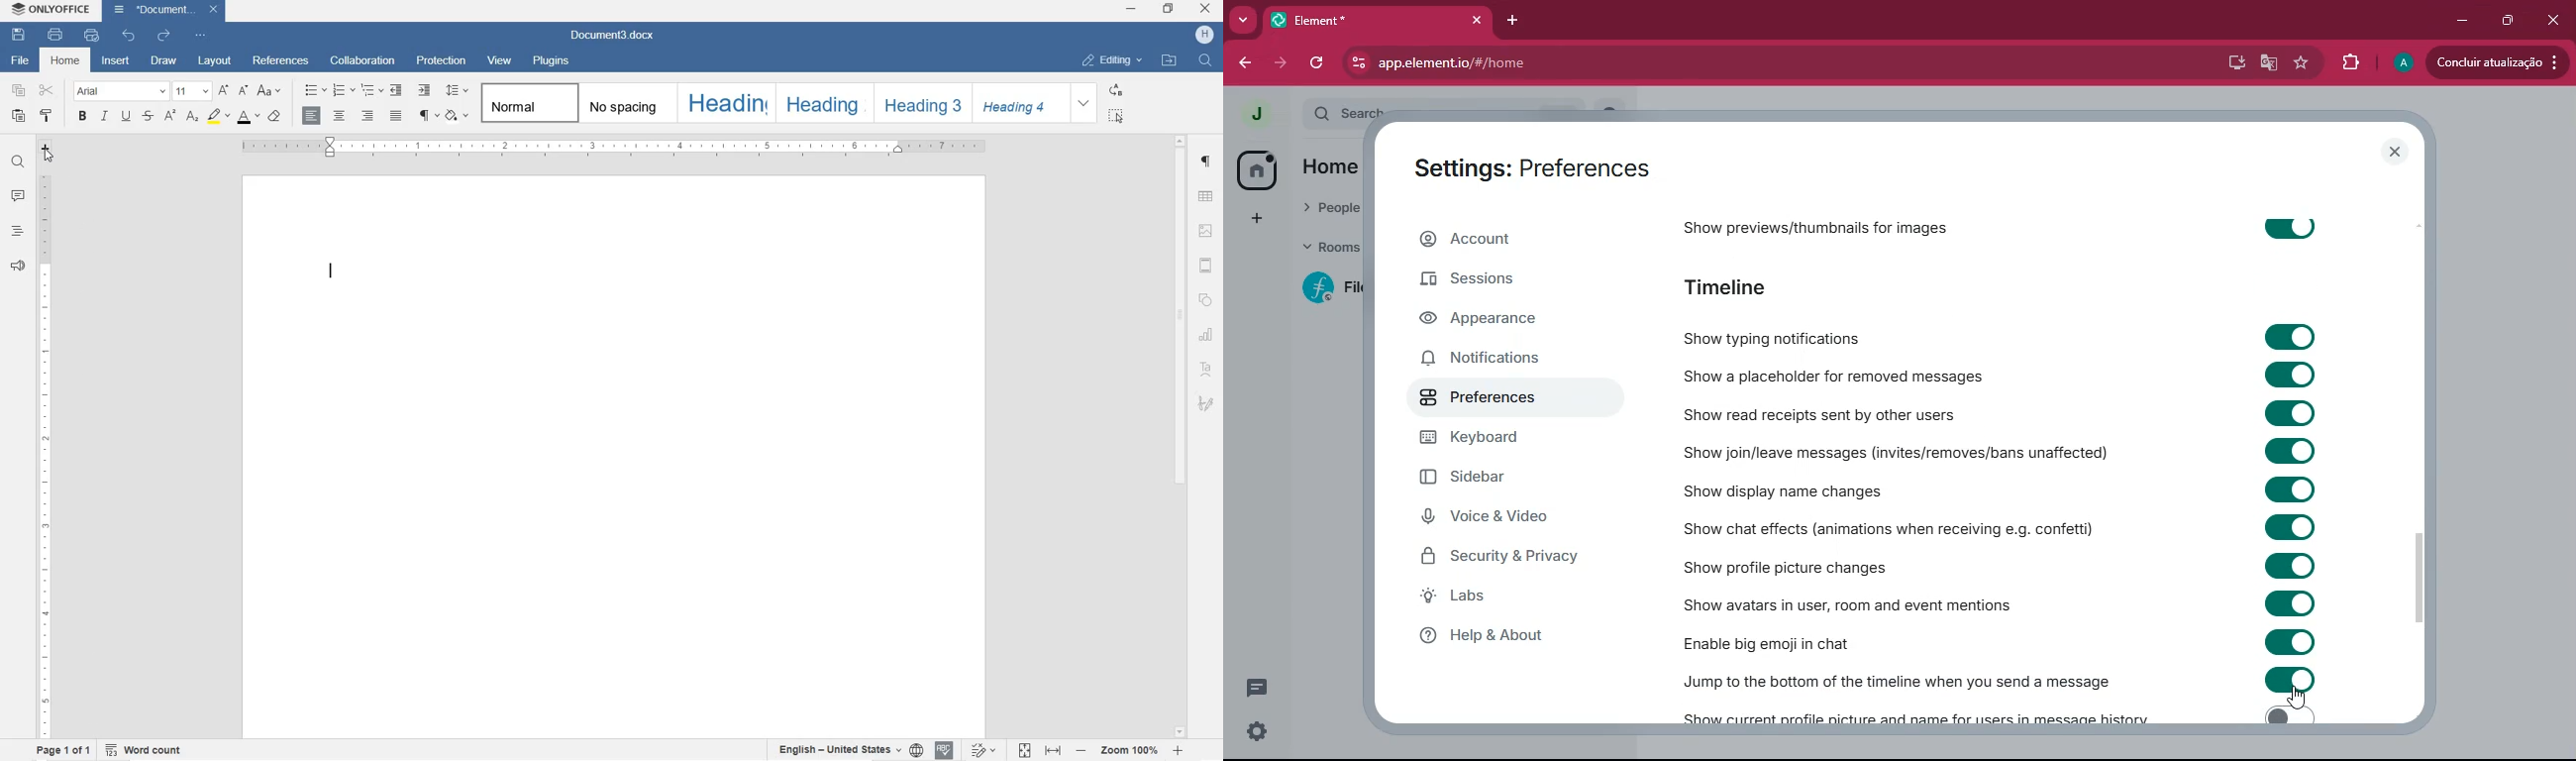 This screenshot has height=784, width=2576. I want to click on INSERT, so click(116, 61).